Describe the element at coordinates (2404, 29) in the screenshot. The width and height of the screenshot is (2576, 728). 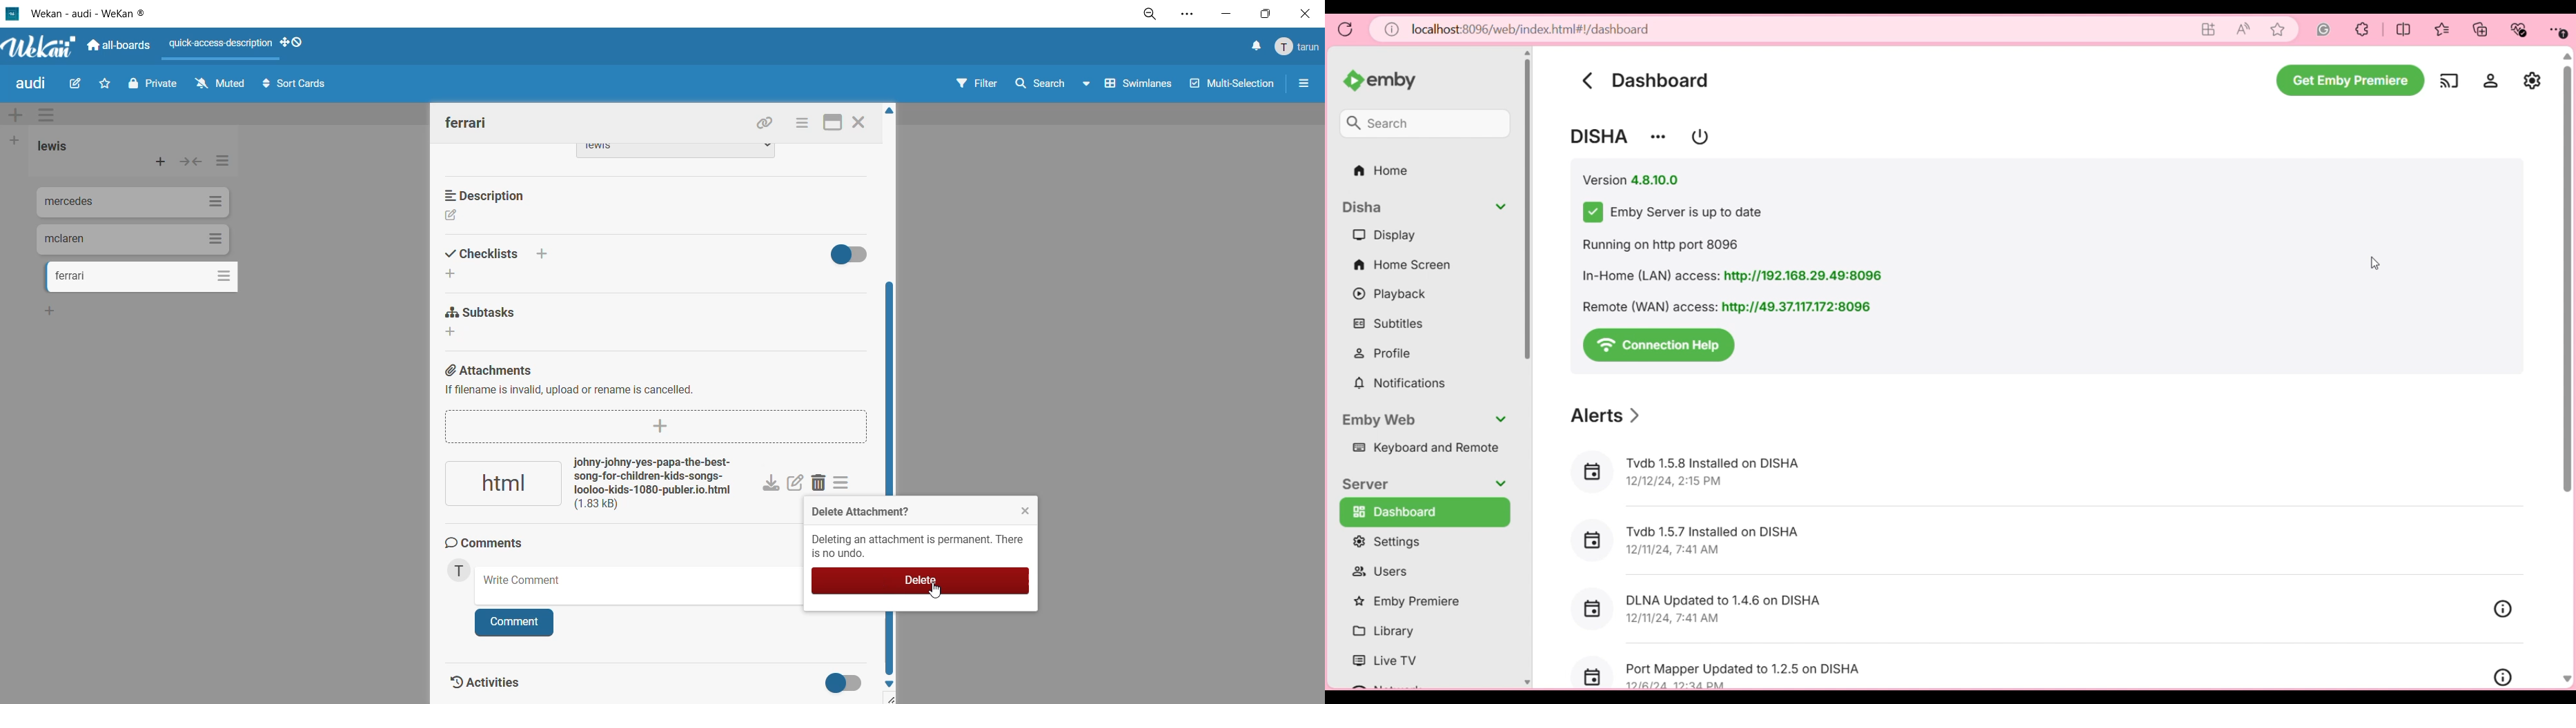
I see `Browser split screen` at that location.